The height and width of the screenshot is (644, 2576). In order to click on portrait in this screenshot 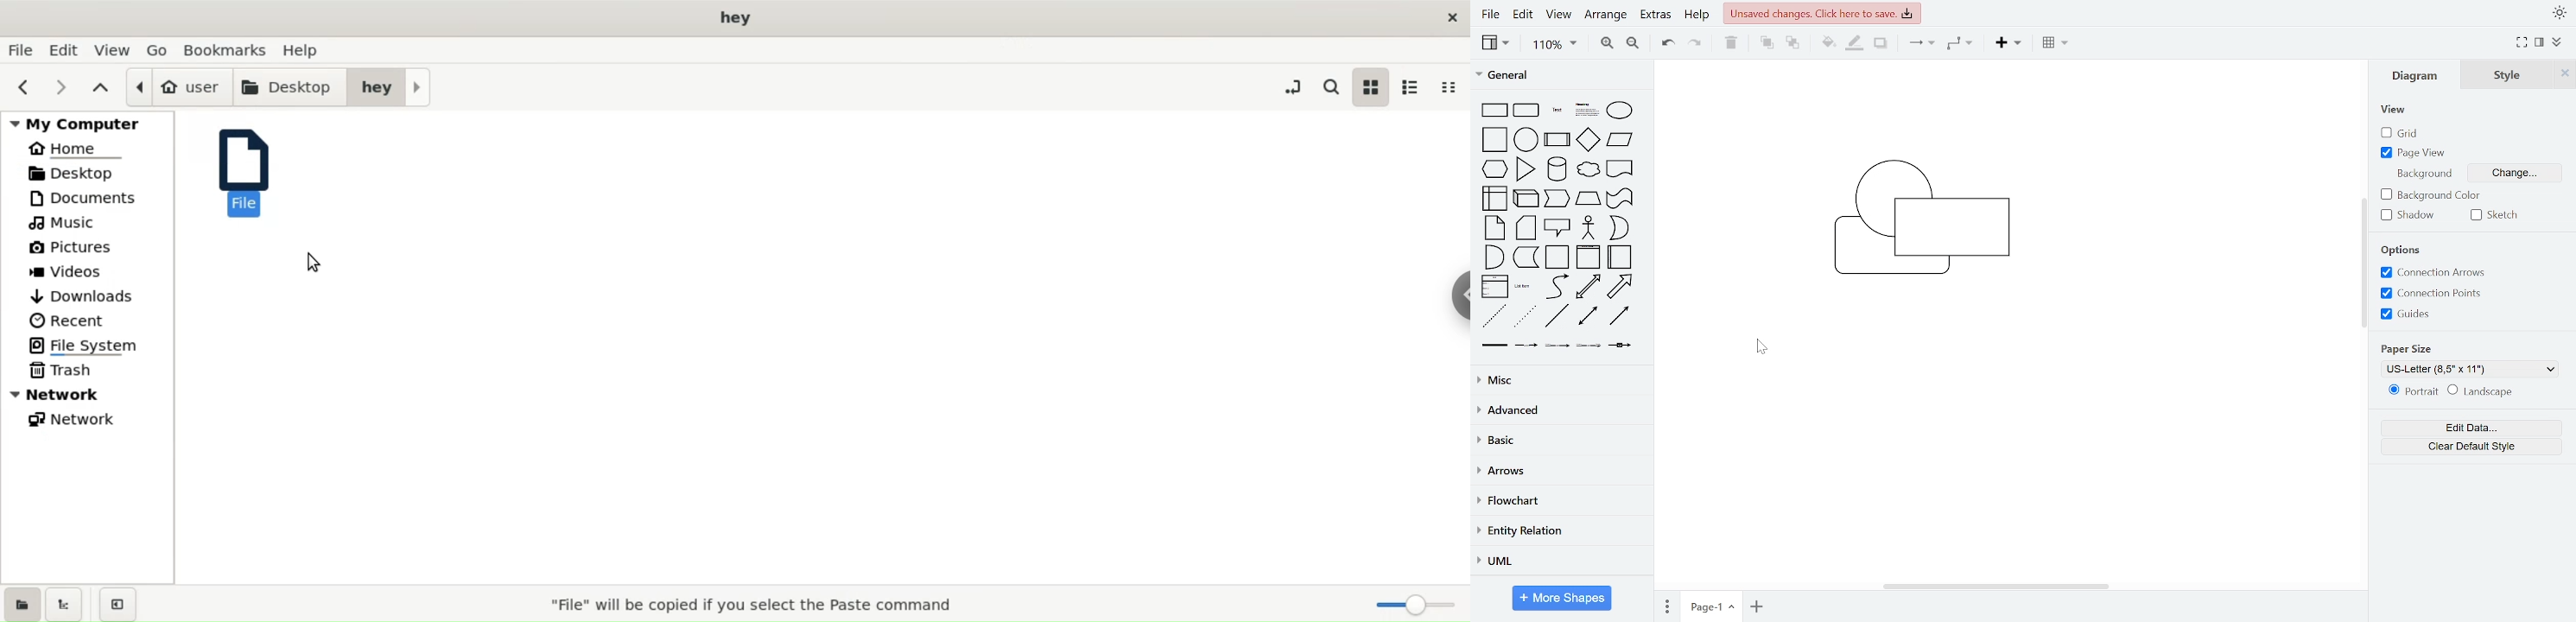, I will do `click(2415, 392)`.